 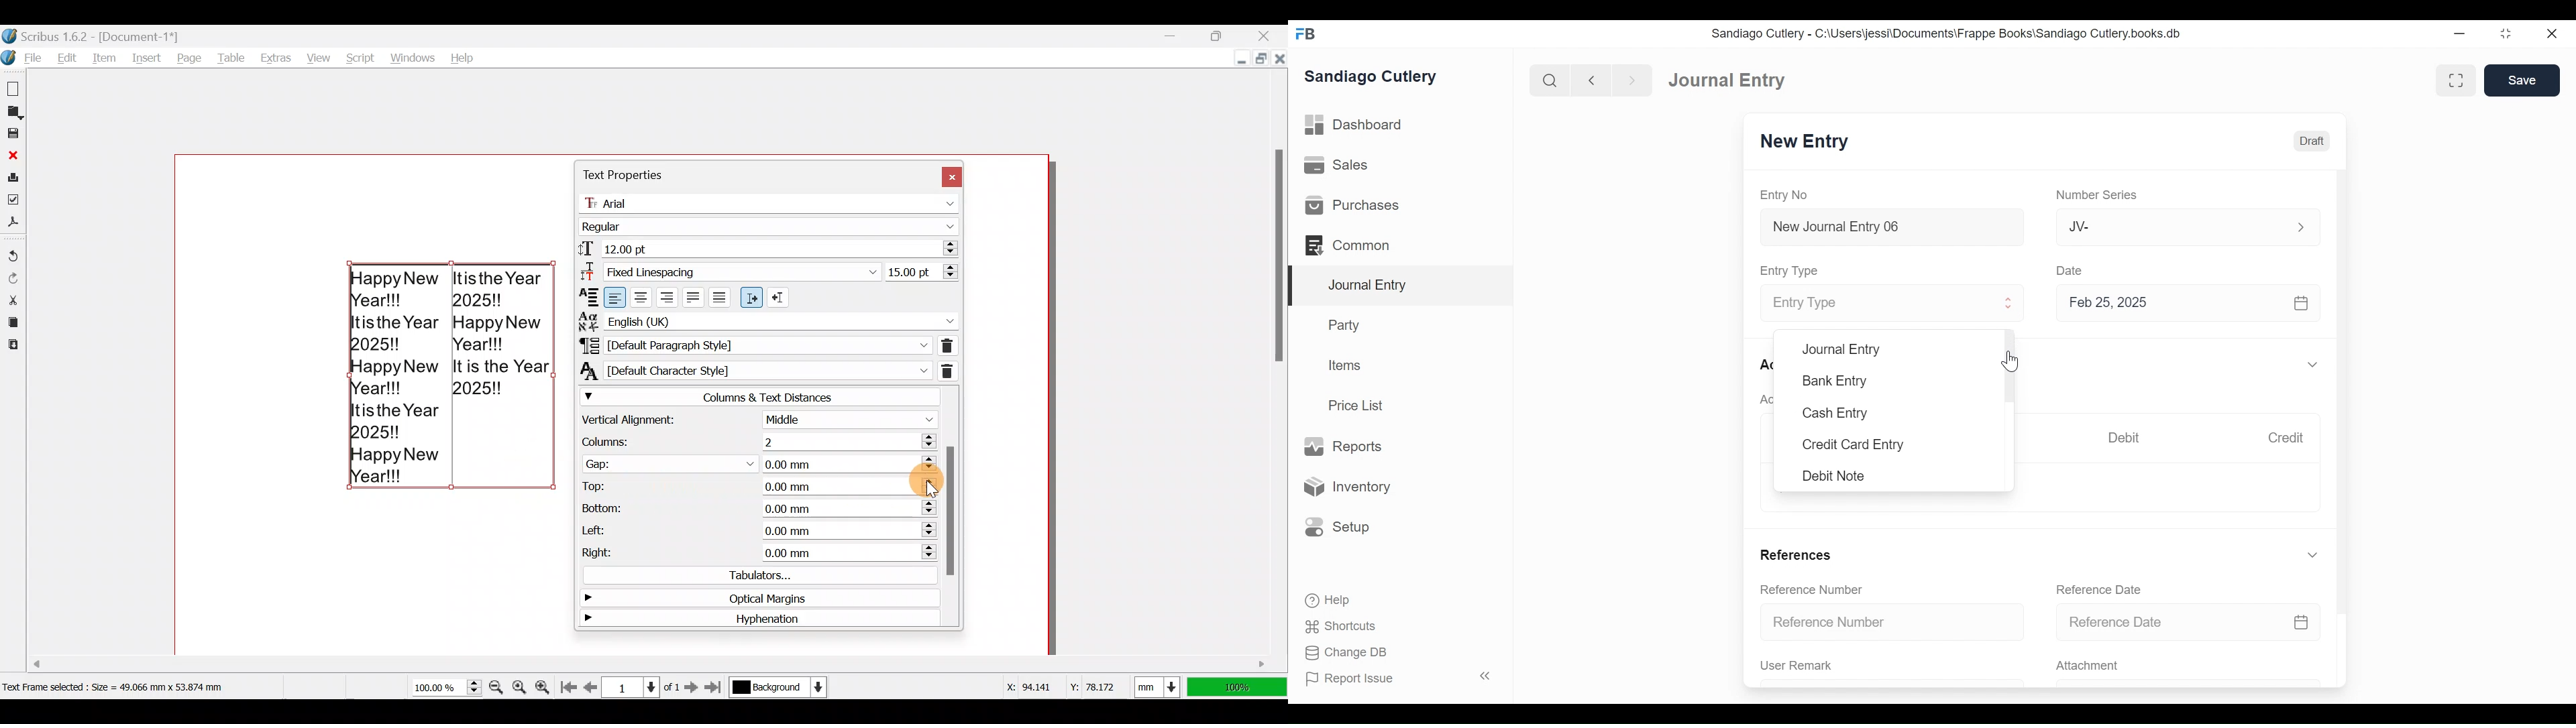 What do you see at coordinates (1341, 166) in the screenshot?
I see `Sales` at bounding box center [1341, 166].